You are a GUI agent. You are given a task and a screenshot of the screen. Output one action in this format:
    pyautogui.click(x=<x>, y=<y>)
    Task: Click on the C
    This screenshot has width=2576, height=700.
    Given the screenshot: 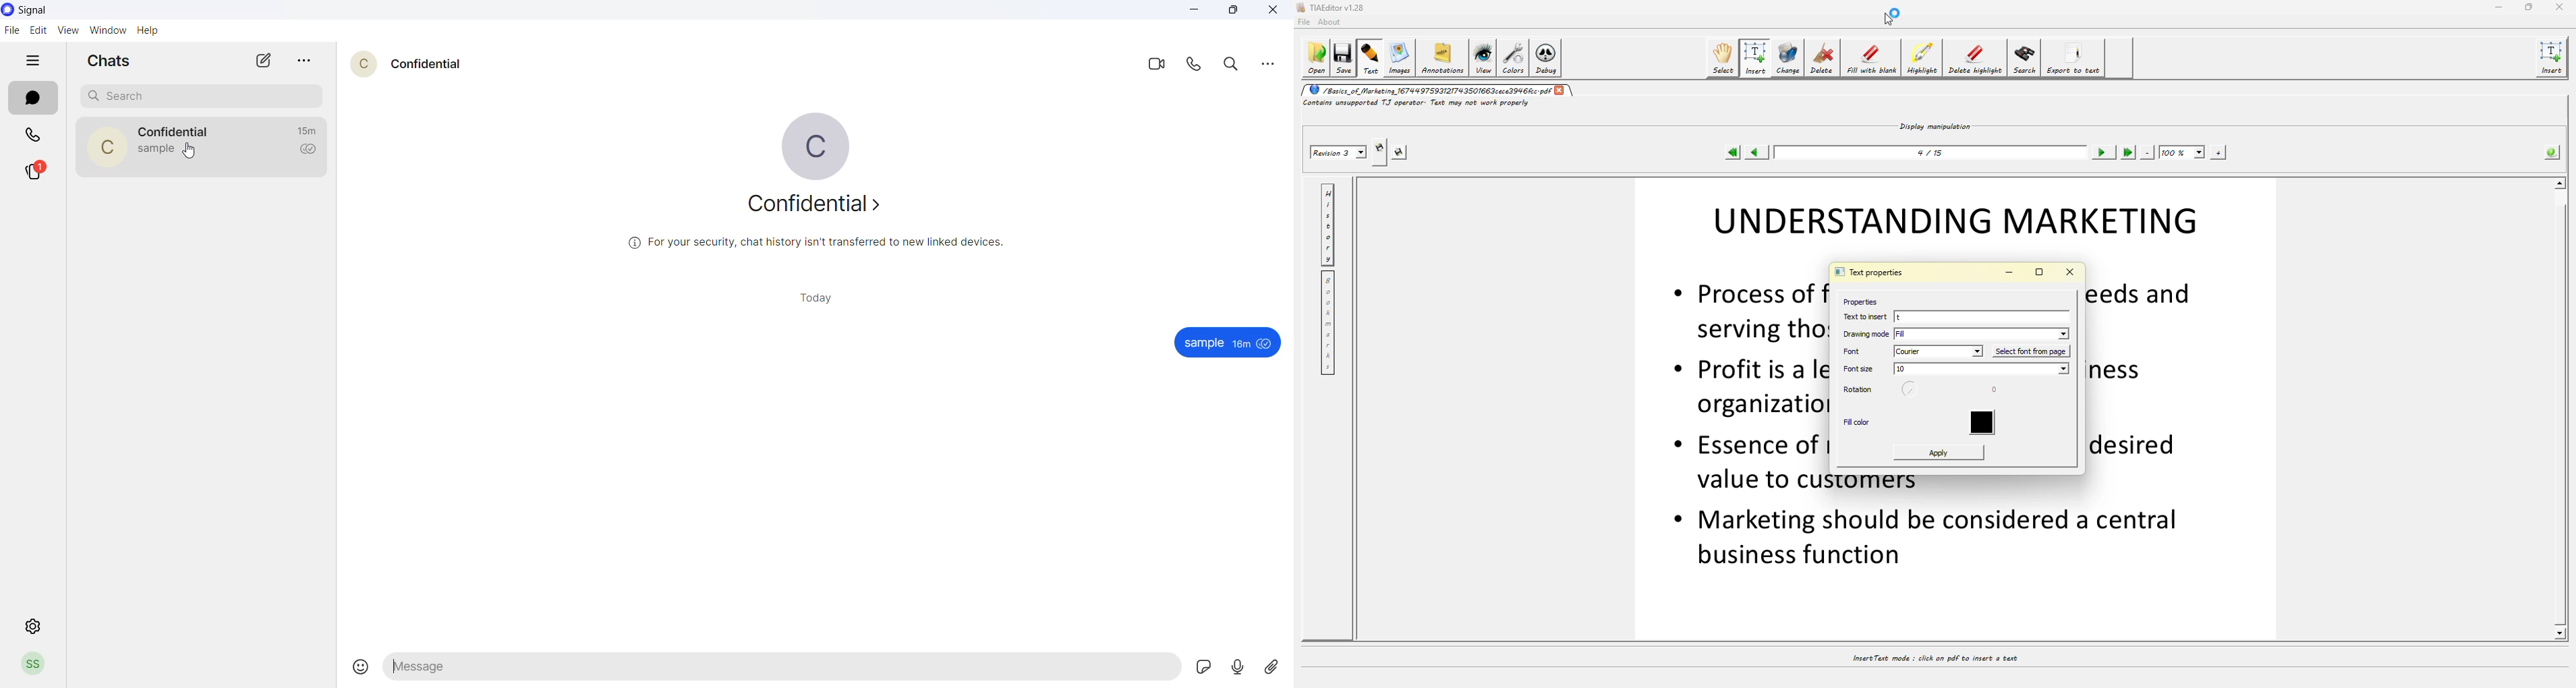 What is the action you would take?
    pyautogui.click(x=819, y=144)
    